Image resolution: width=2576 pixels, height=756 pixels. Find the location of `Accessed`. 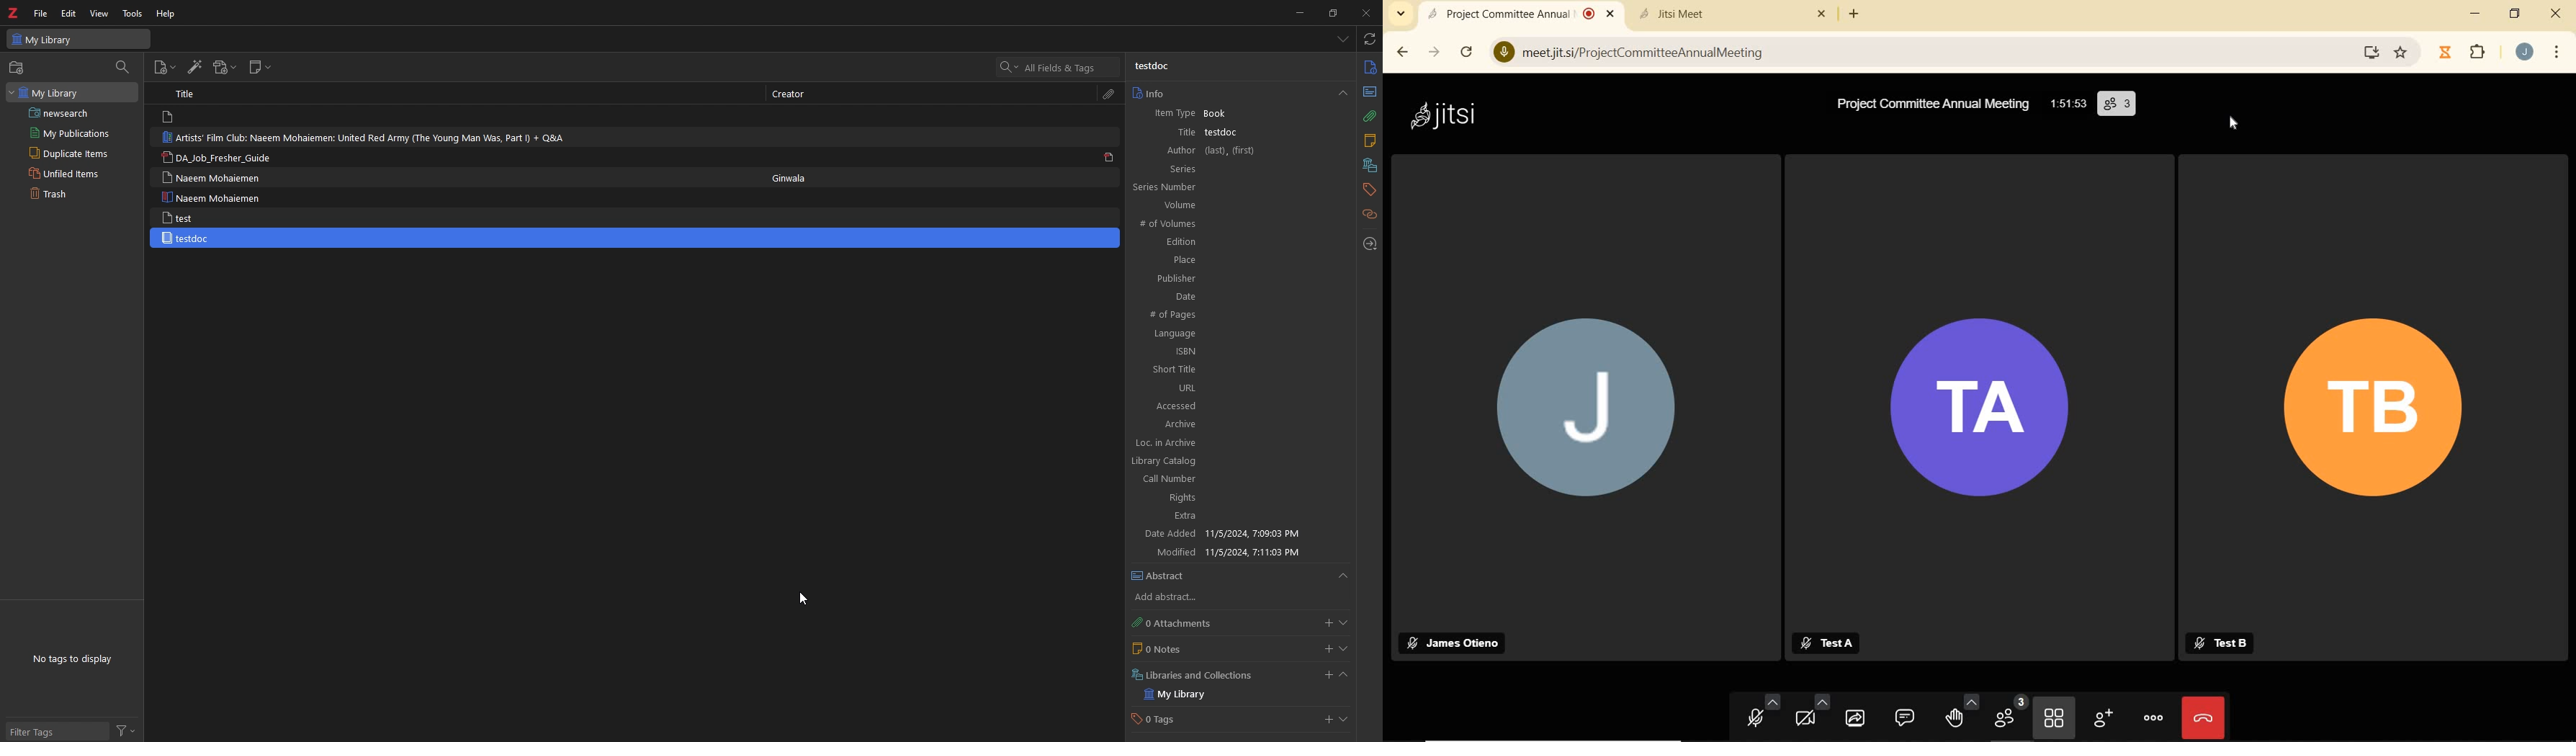

Accessed is located at coordinates (1237, 406).